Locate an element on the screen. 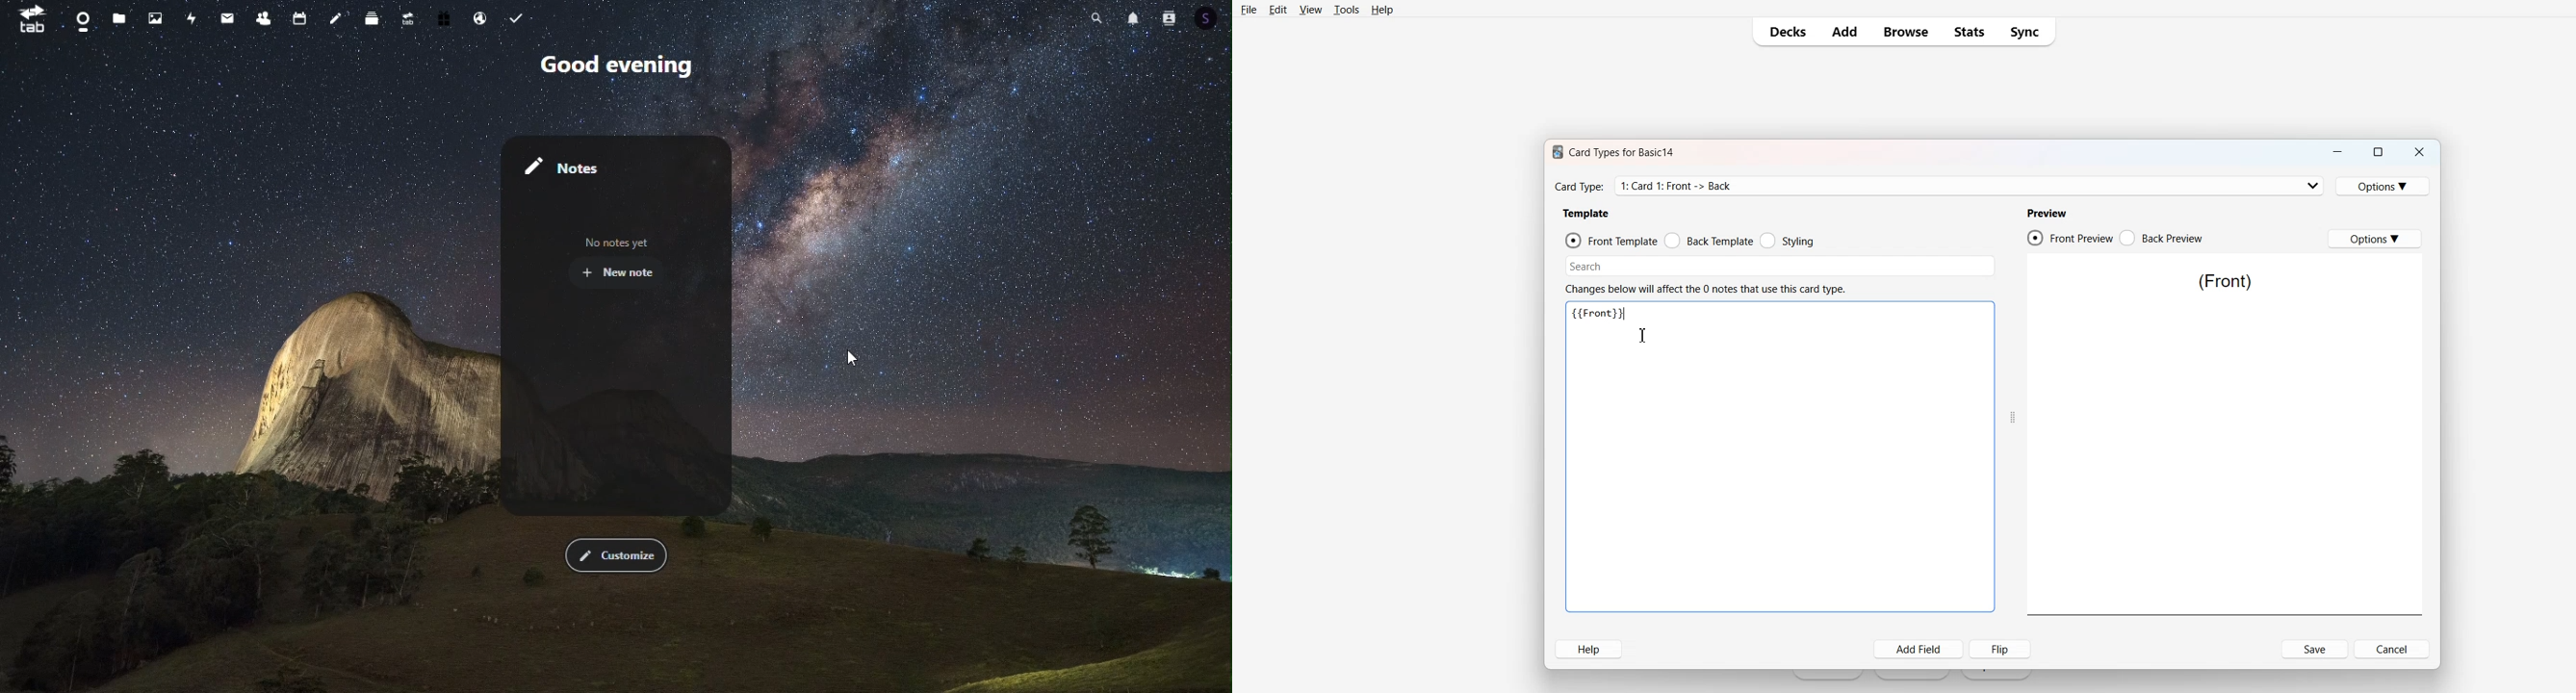 Image resolution: width=2576 pixels, height=700 pixels. Styling is located at coordinates (1788, 239).